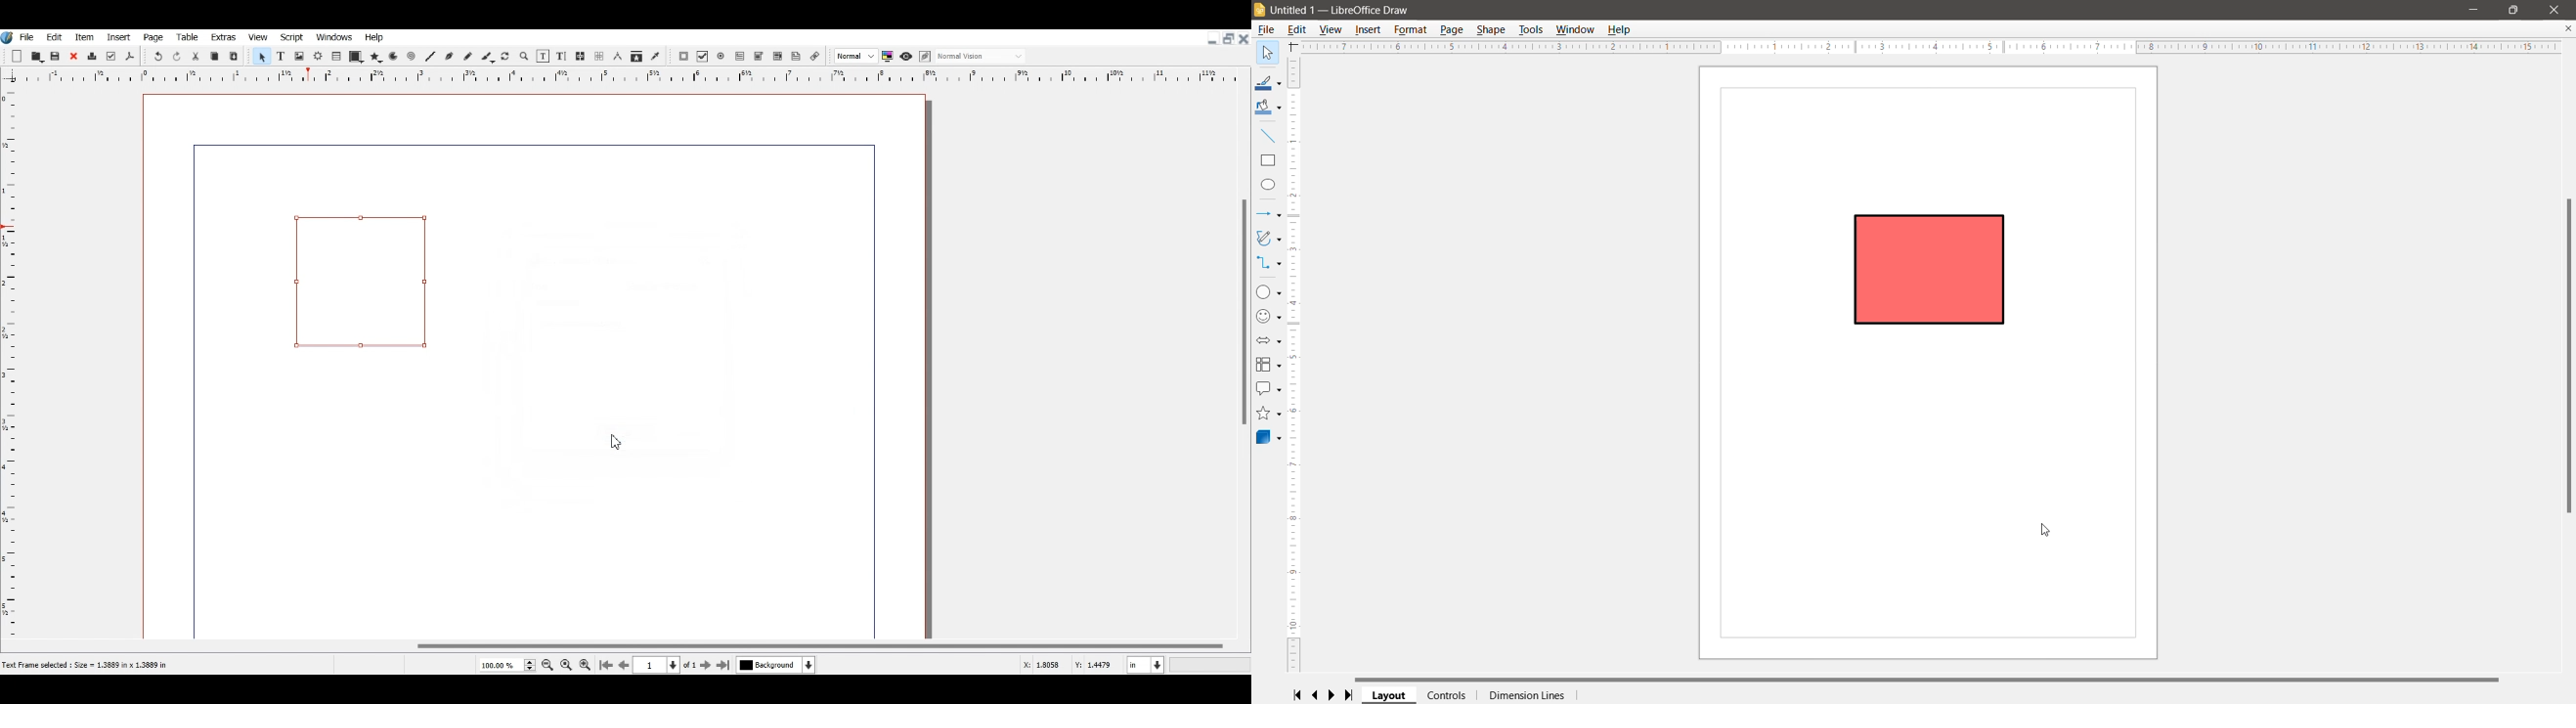 This screenshot has height=728, width=2576. Describe the element at coordinates (28, 36) in the screenshot. I see `File` at that location.